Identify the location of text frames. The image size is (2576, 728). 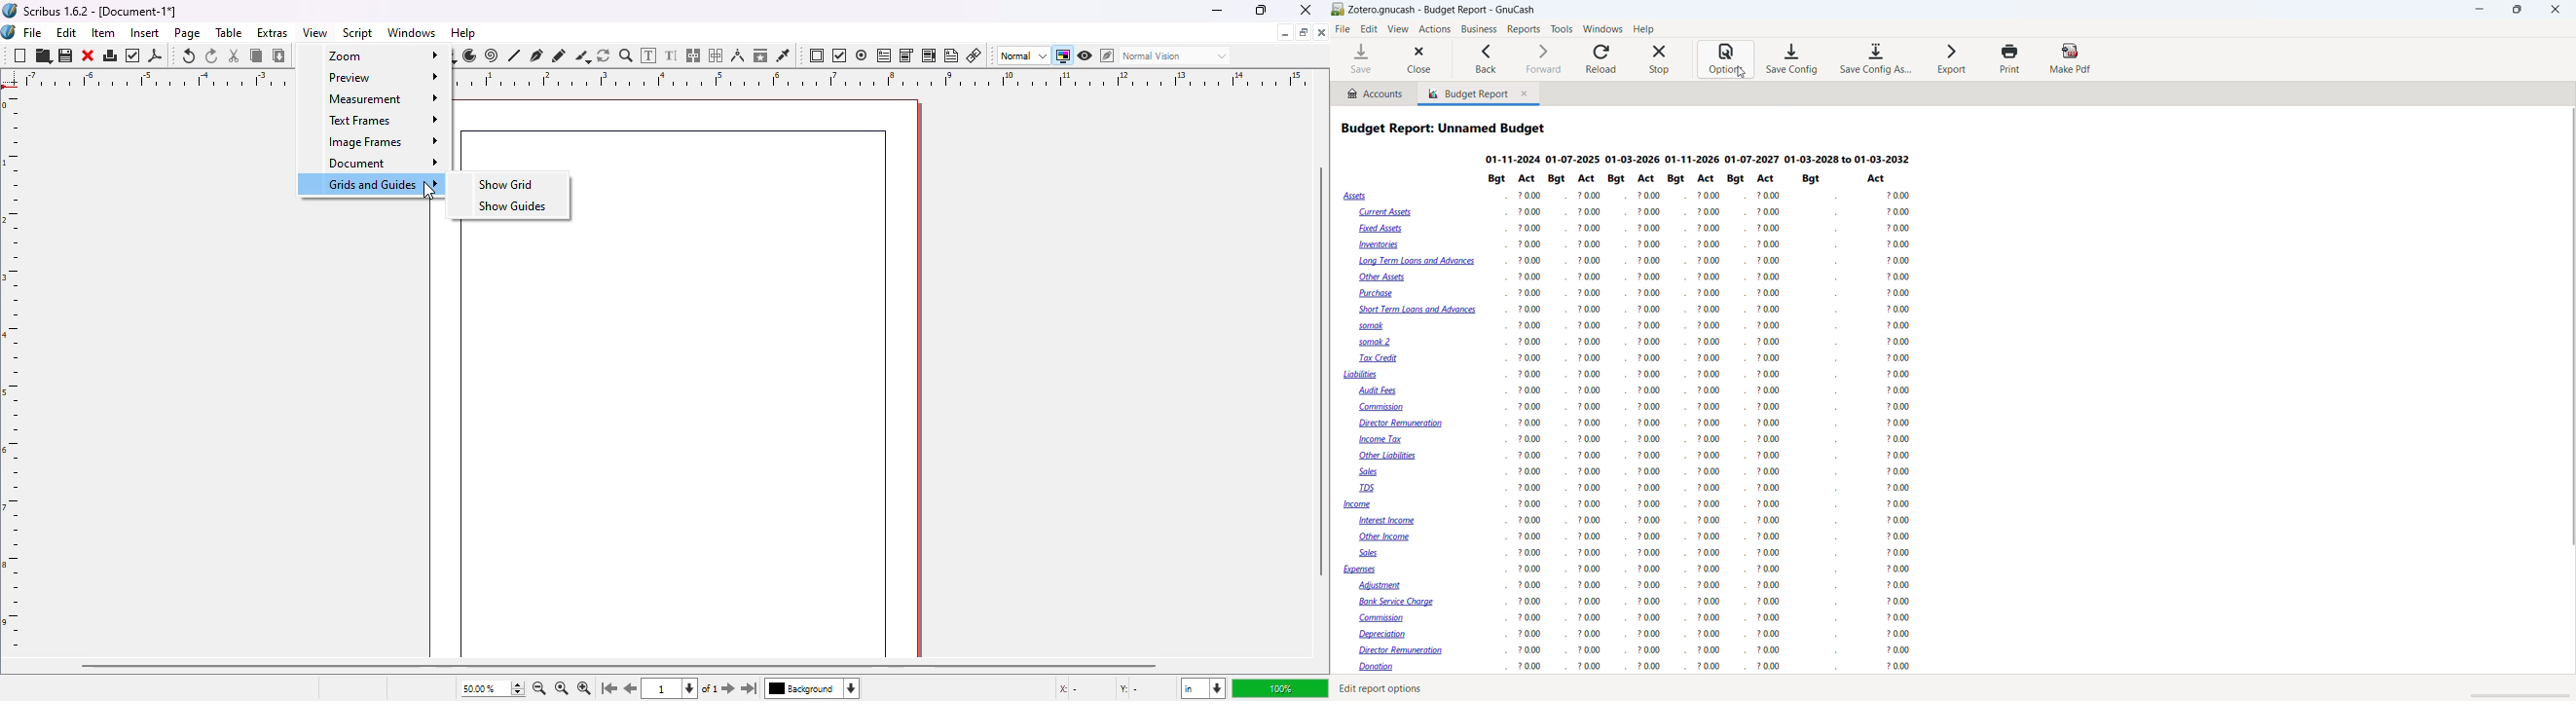
(375, 119).